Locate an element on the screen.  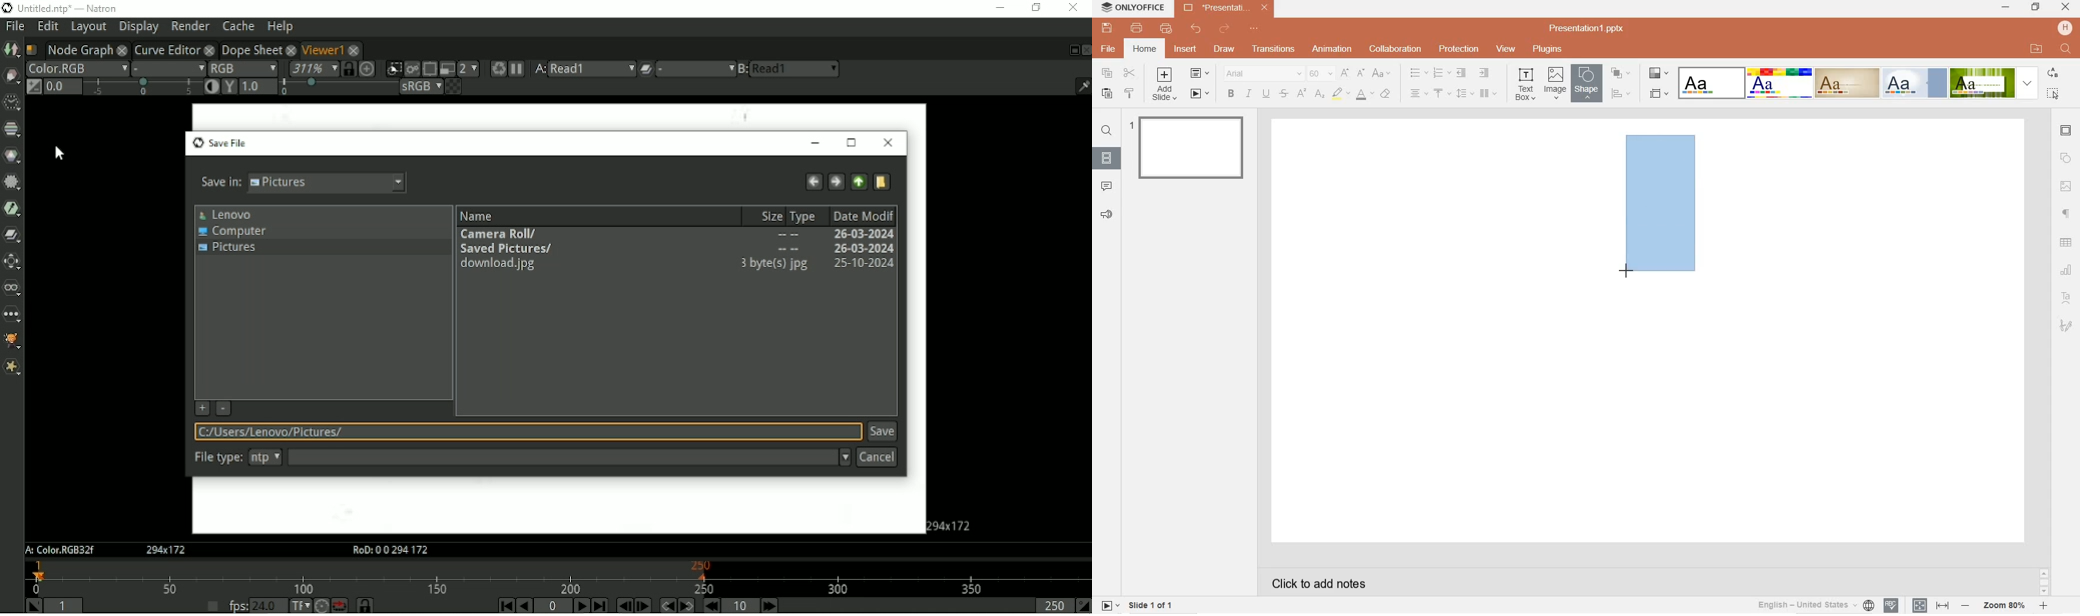
change slide layout is located at coordinates (1200, 74).